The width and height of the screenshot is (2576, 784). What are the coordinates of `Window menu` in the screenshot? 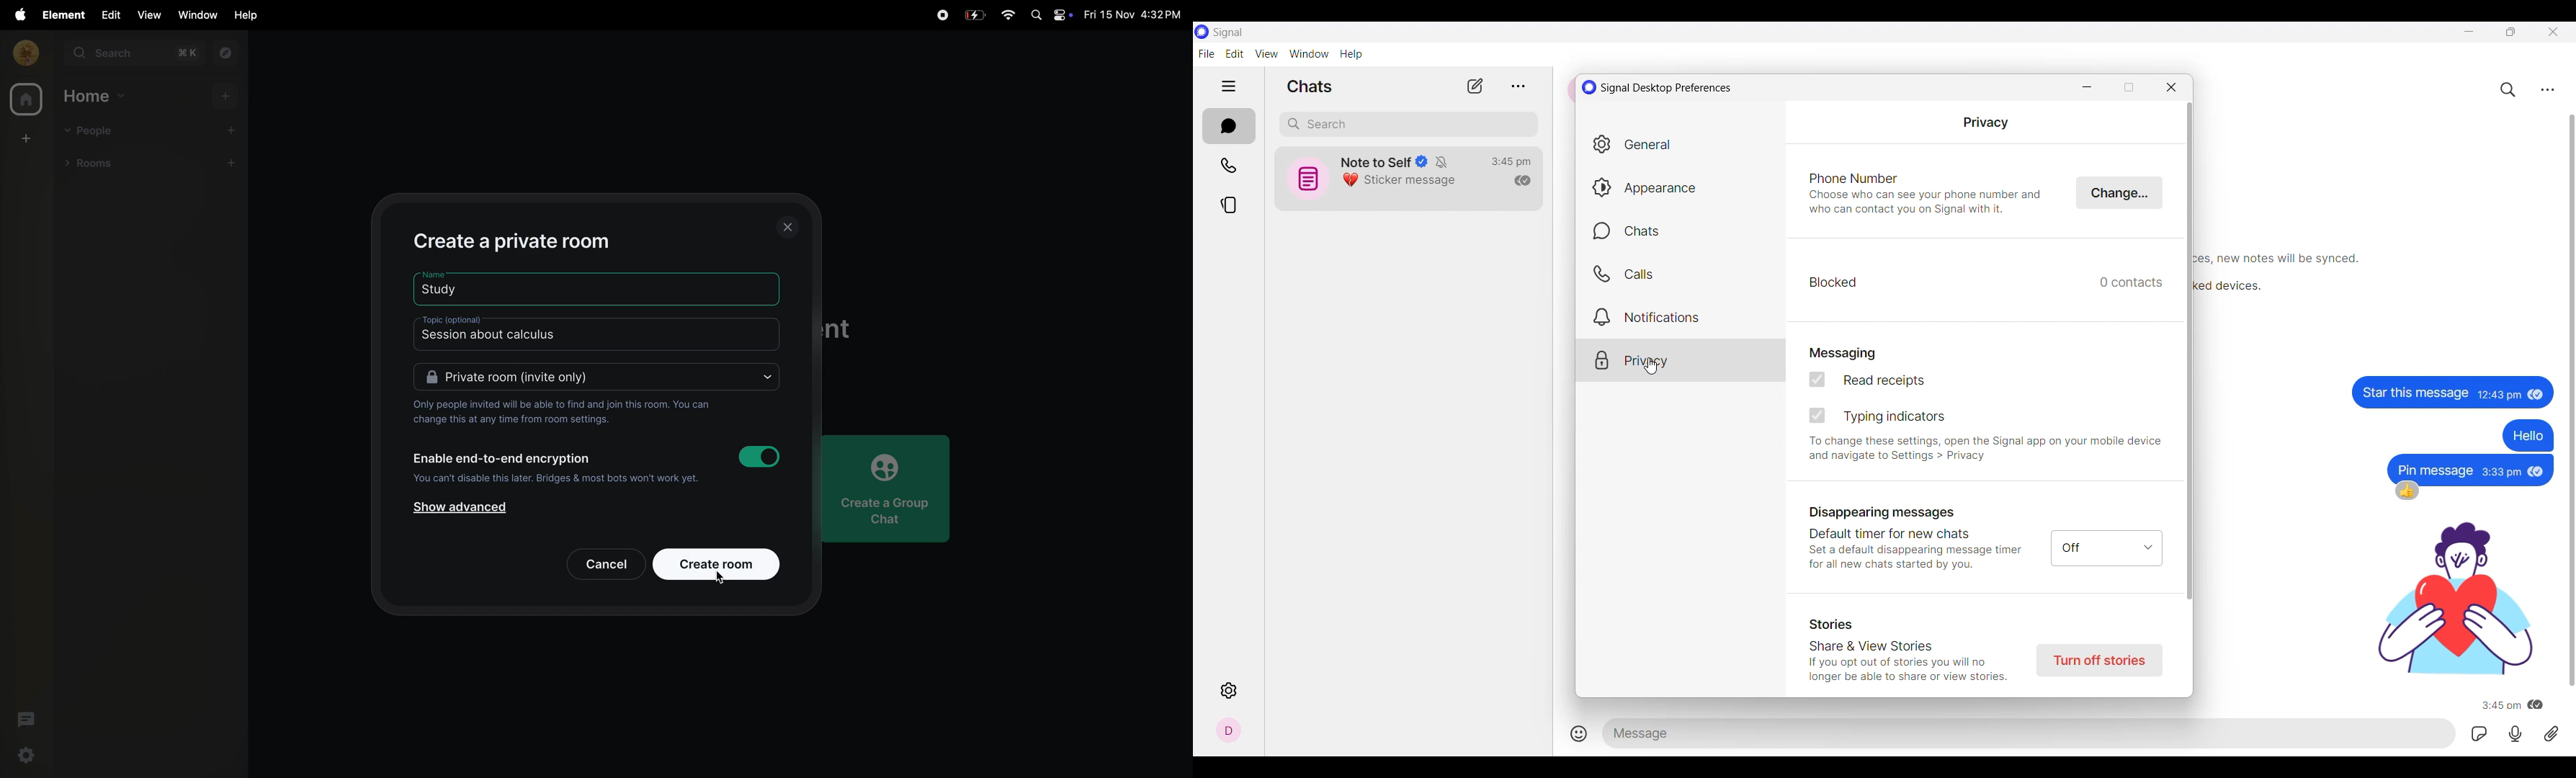 It's located at (1309, 54).